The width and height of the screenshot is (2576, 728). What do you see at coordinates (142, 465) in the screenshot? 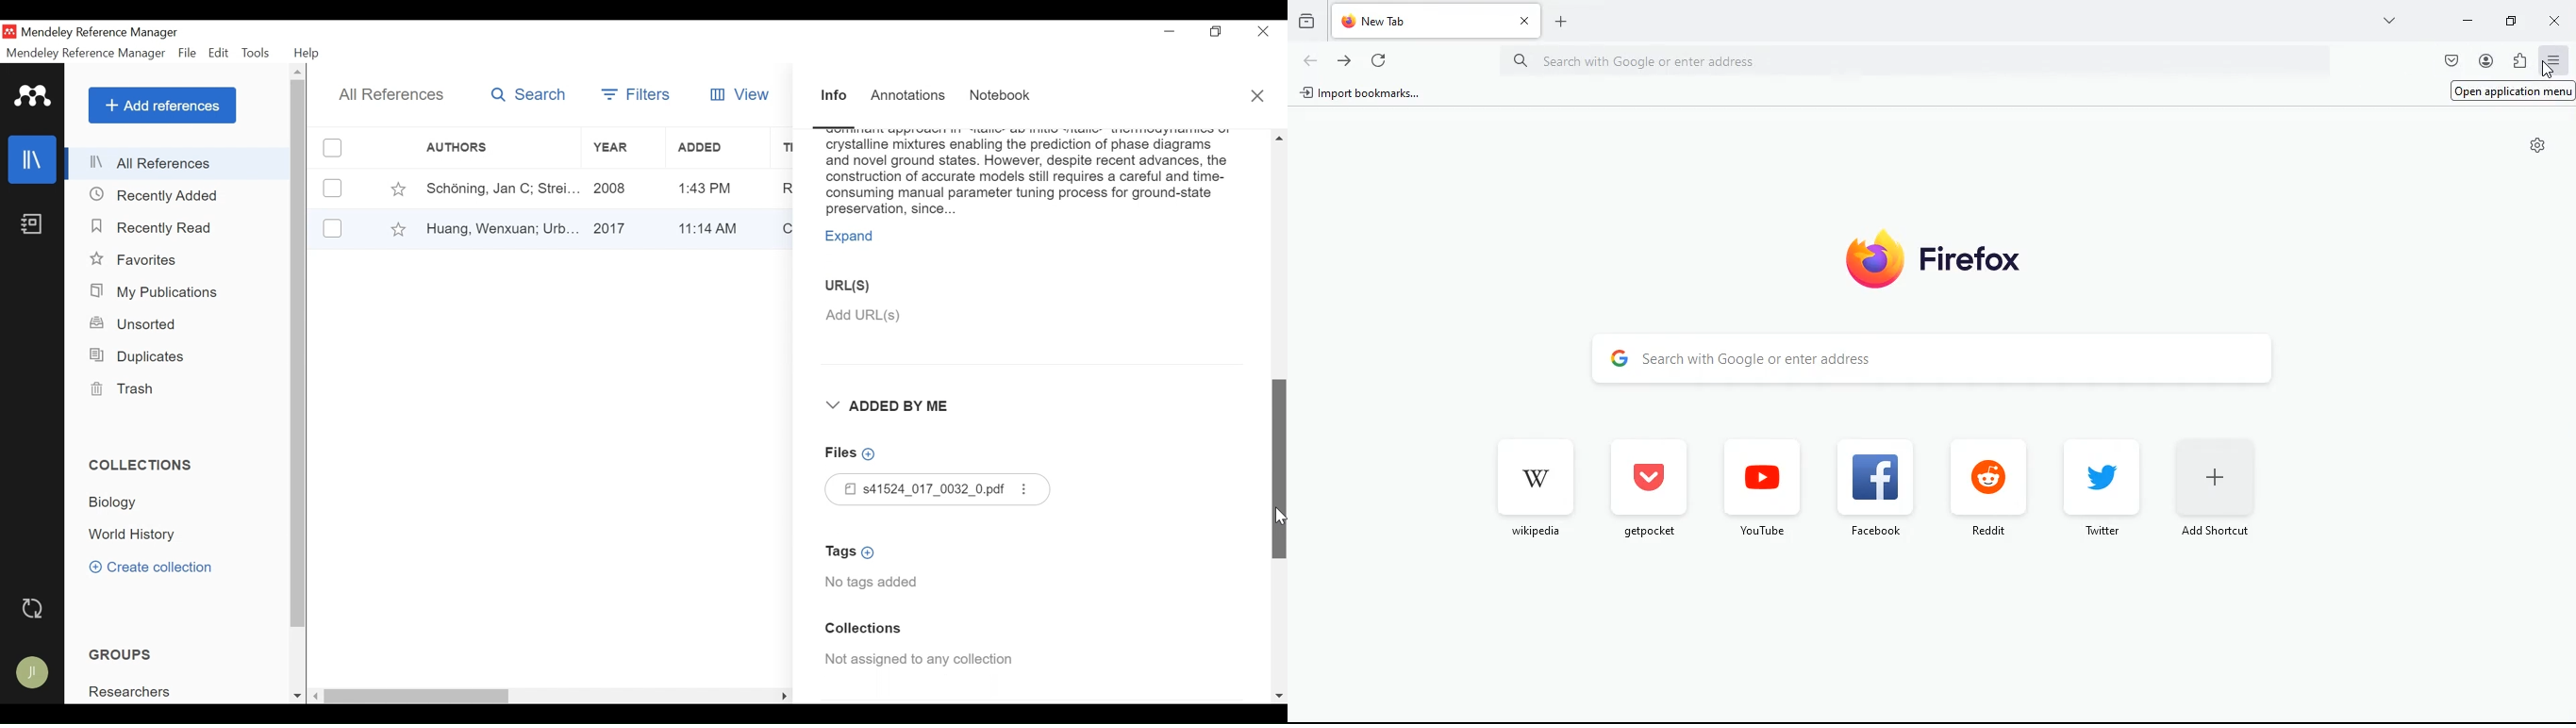
I see `Collections` at bounding box center [142, 465].